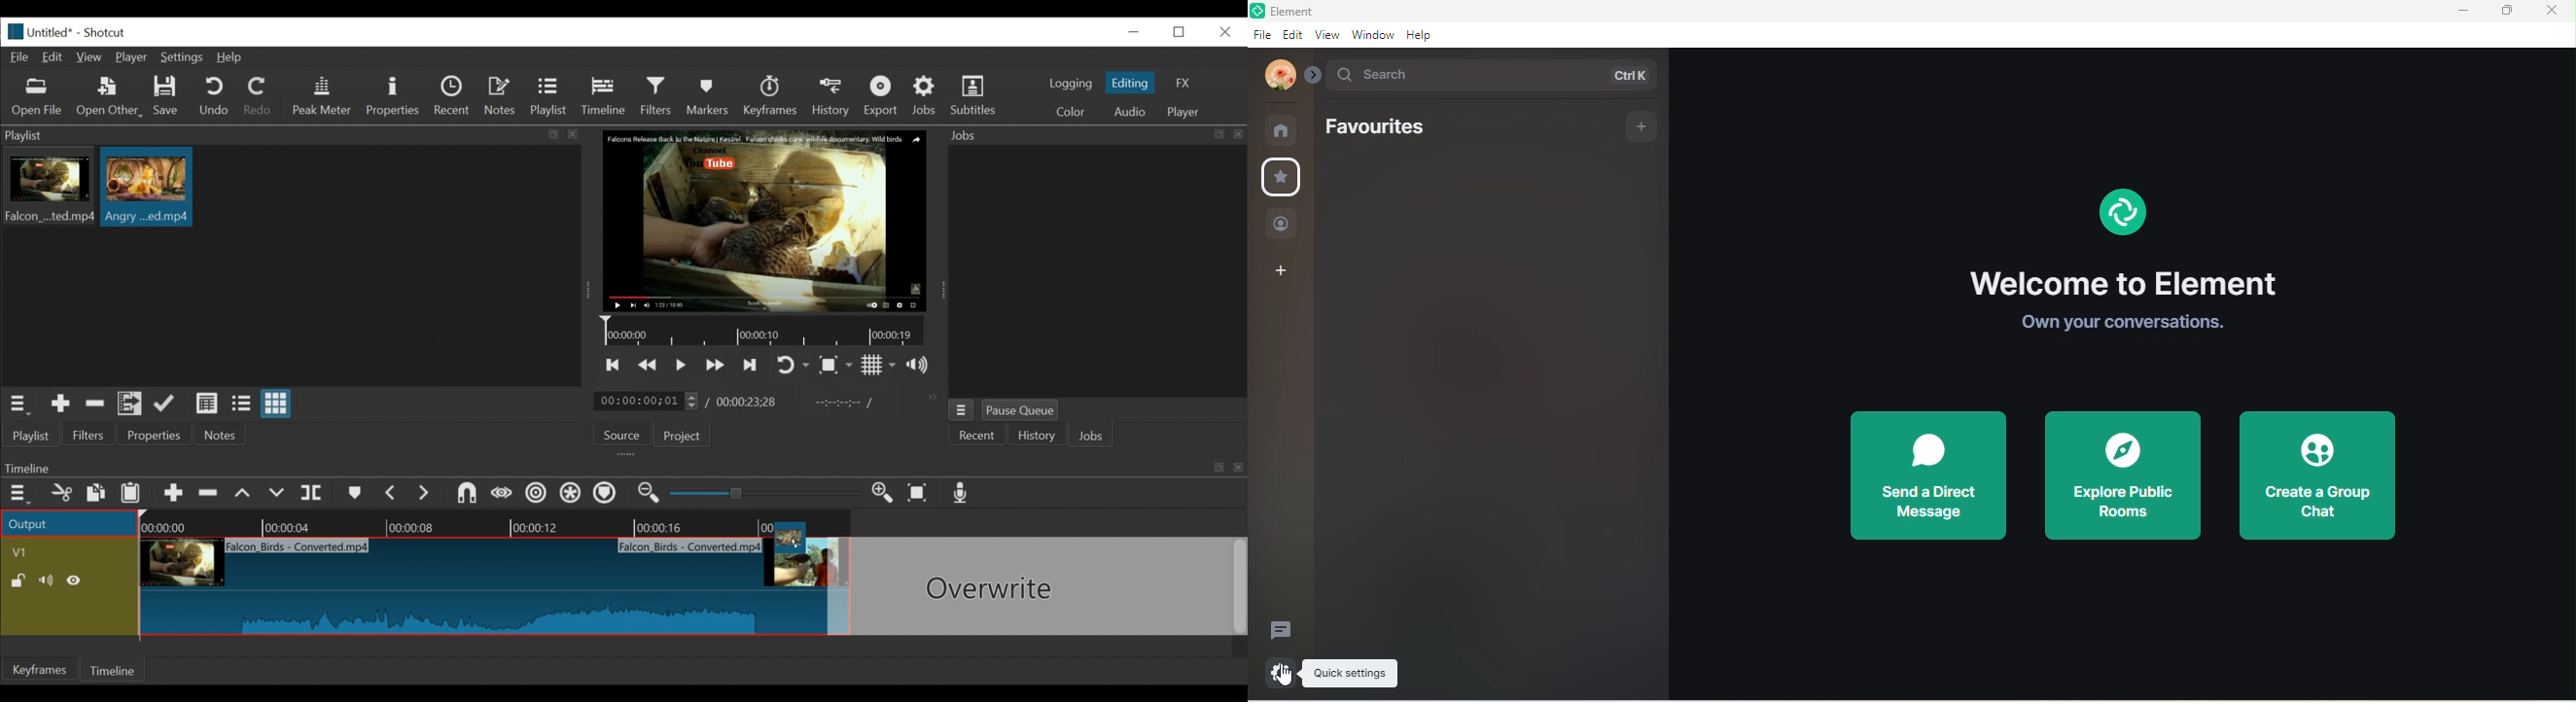  Describe the element at coordinates (55, 56) in the screenshot. I see `Edit` at that location.